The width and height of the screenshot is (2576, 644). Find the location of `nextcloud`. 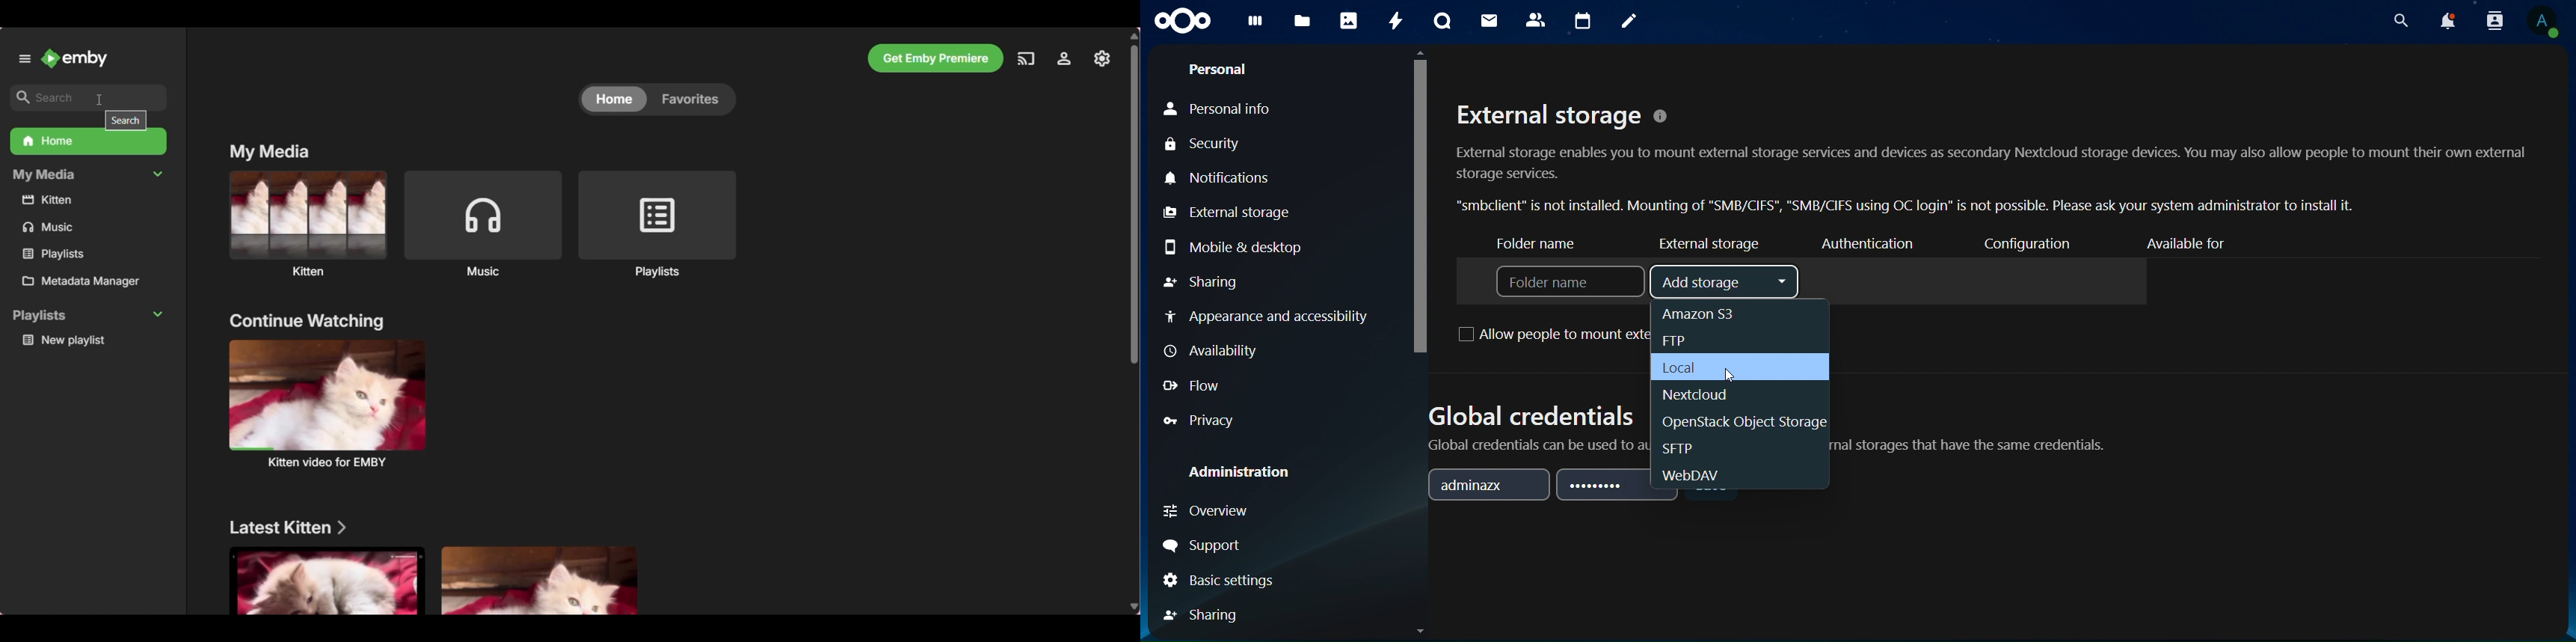

nextcloud is located at coordinates (1694, 394).